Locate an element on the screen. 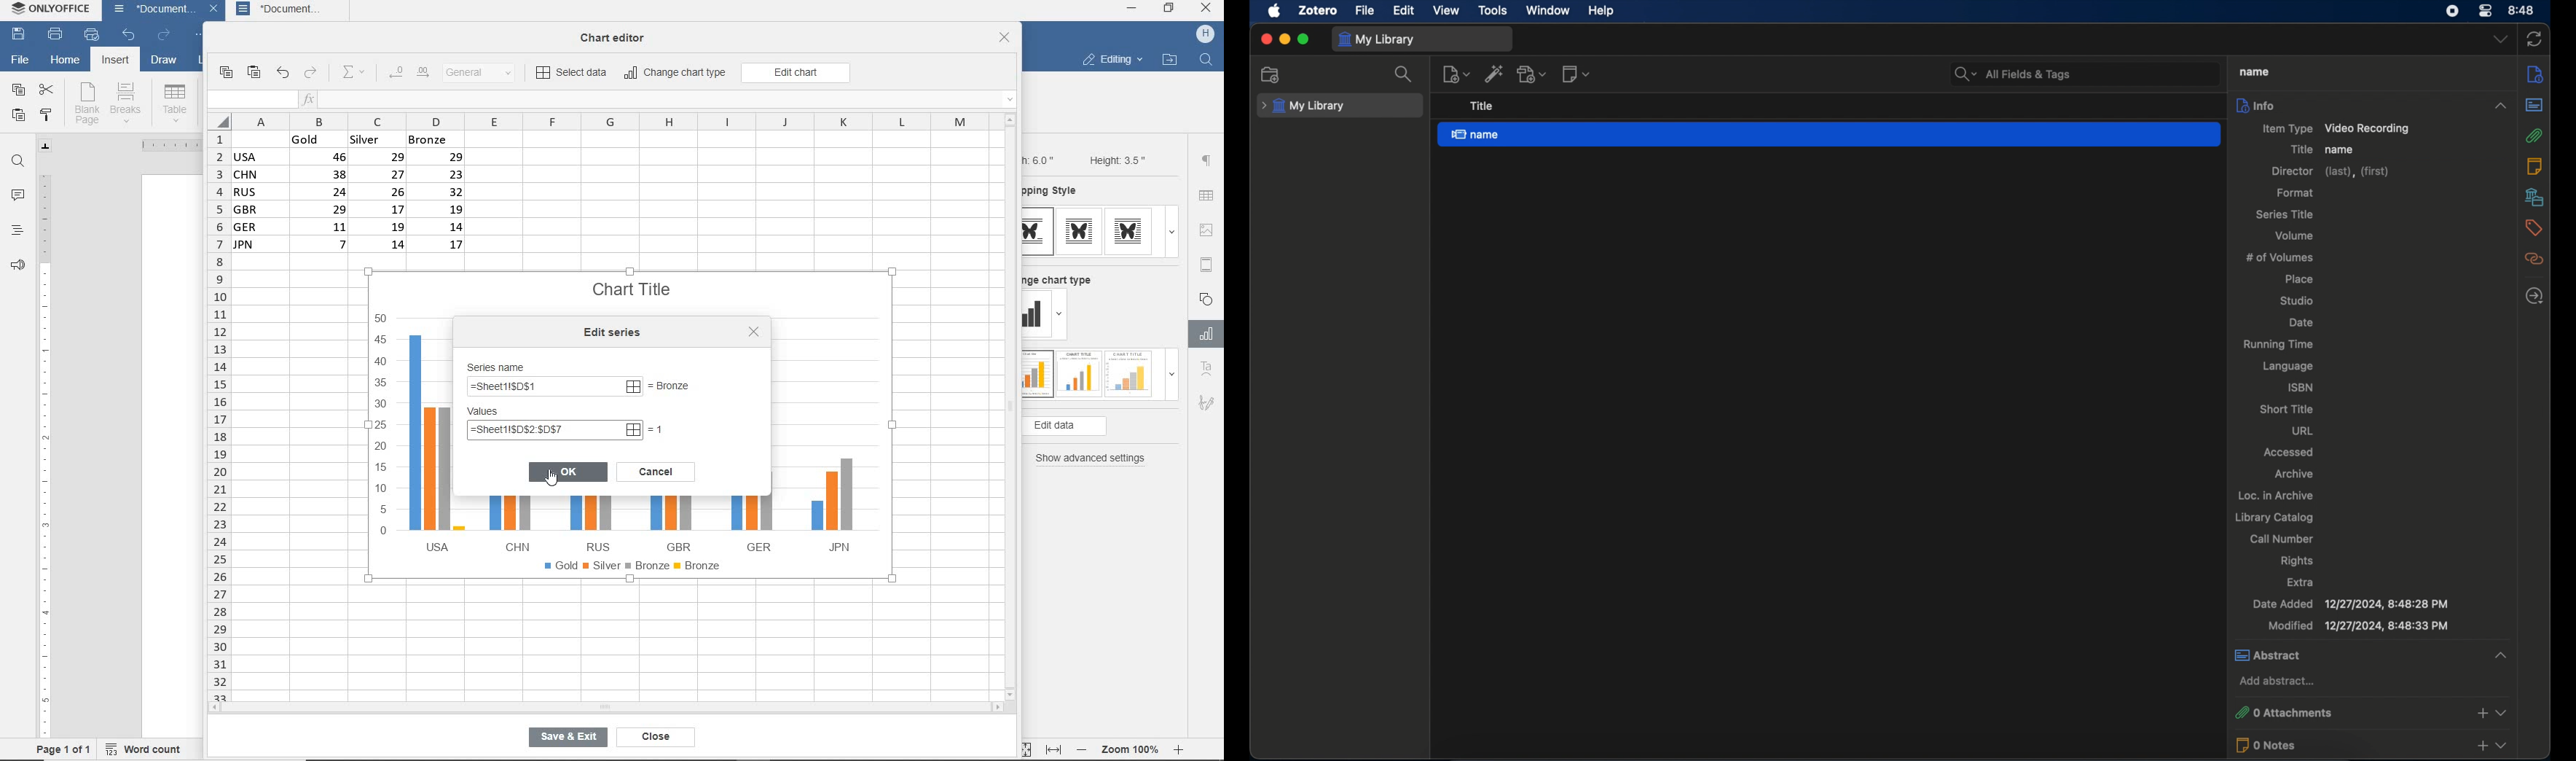 The width and height of the screenshot is (2576, 784). new collection is located at coordinates (1272, 75).